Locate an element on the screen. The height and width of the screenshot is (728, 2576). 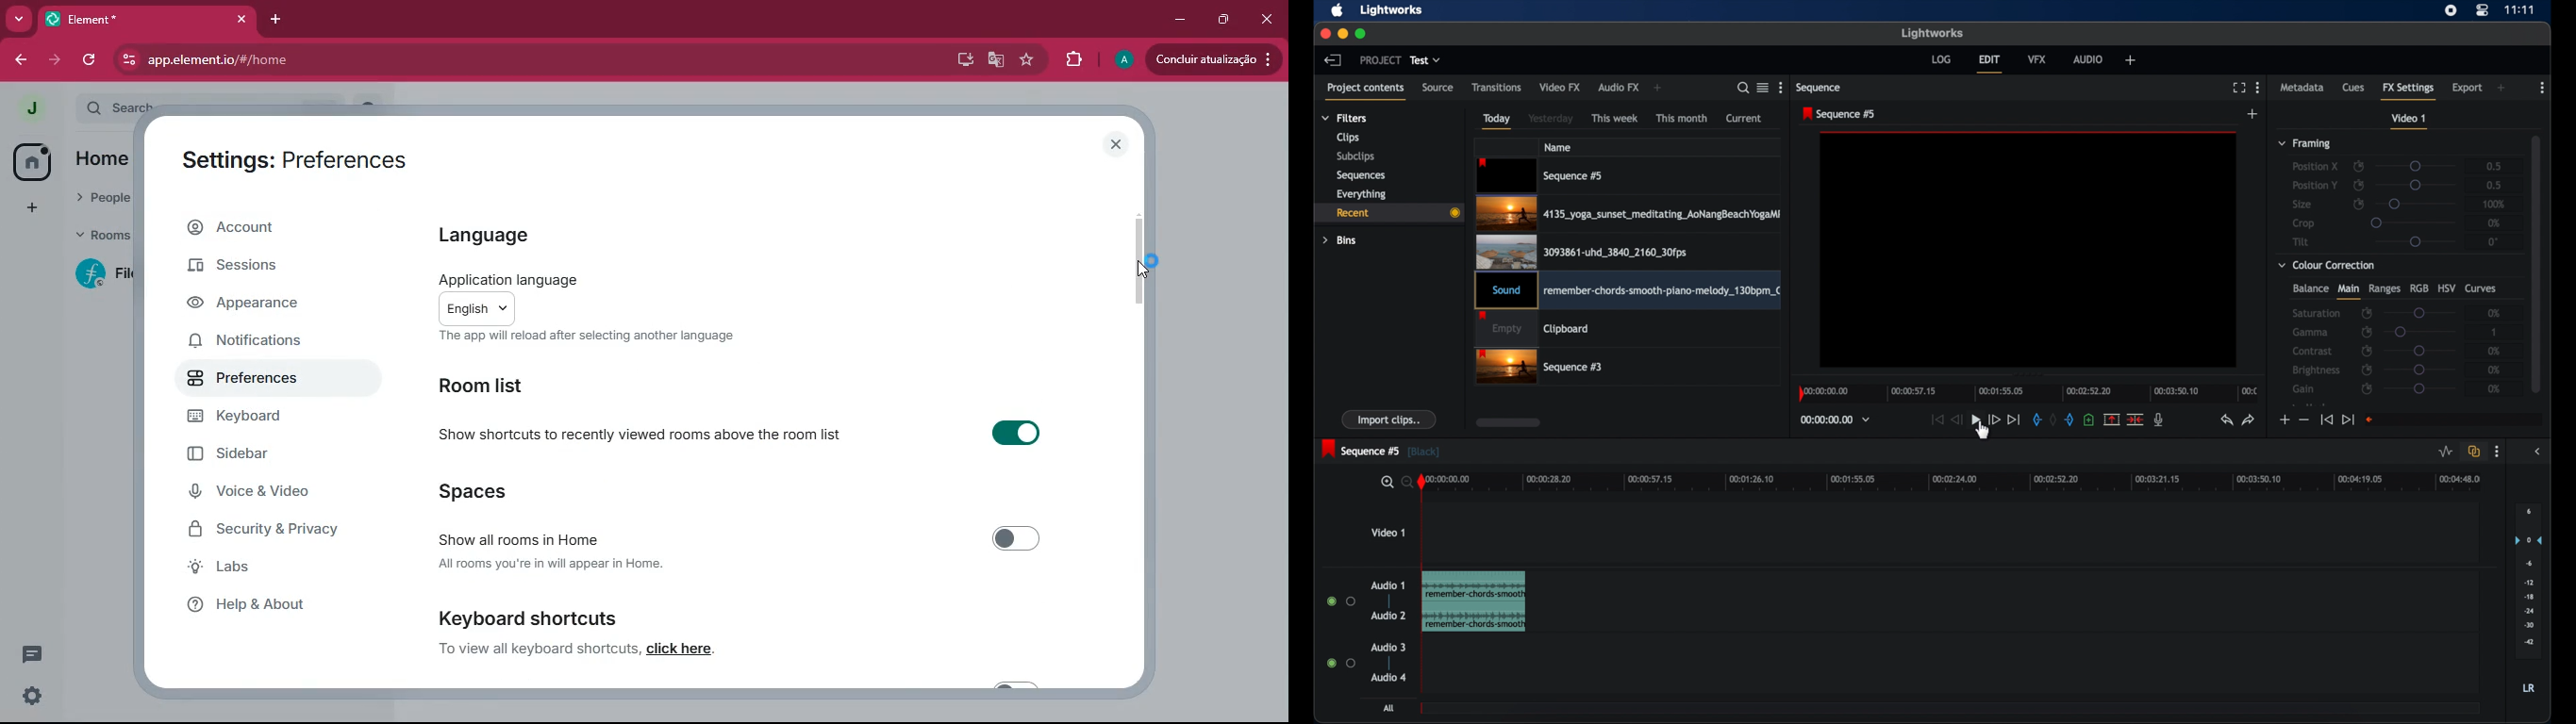
project contents is located at coordinates (1366, 93).